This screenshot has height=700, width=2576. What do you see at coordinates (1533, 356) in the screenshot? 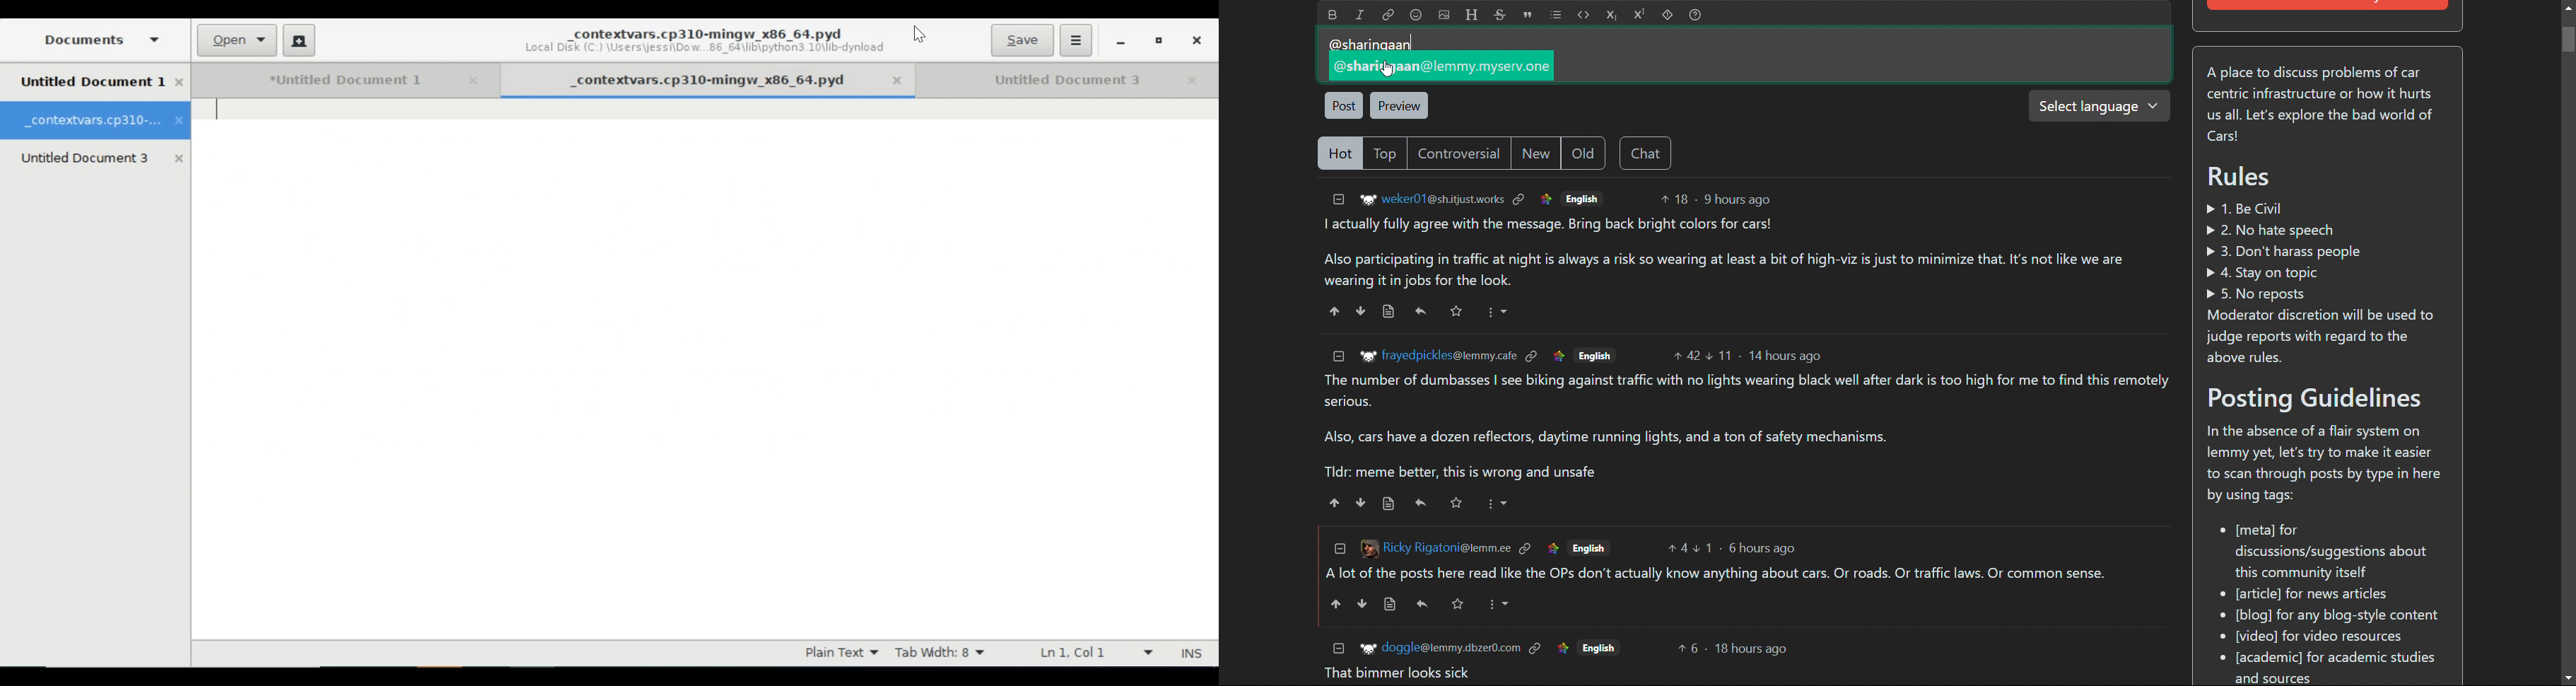
I see `link` at bounding box center [1533, 356].